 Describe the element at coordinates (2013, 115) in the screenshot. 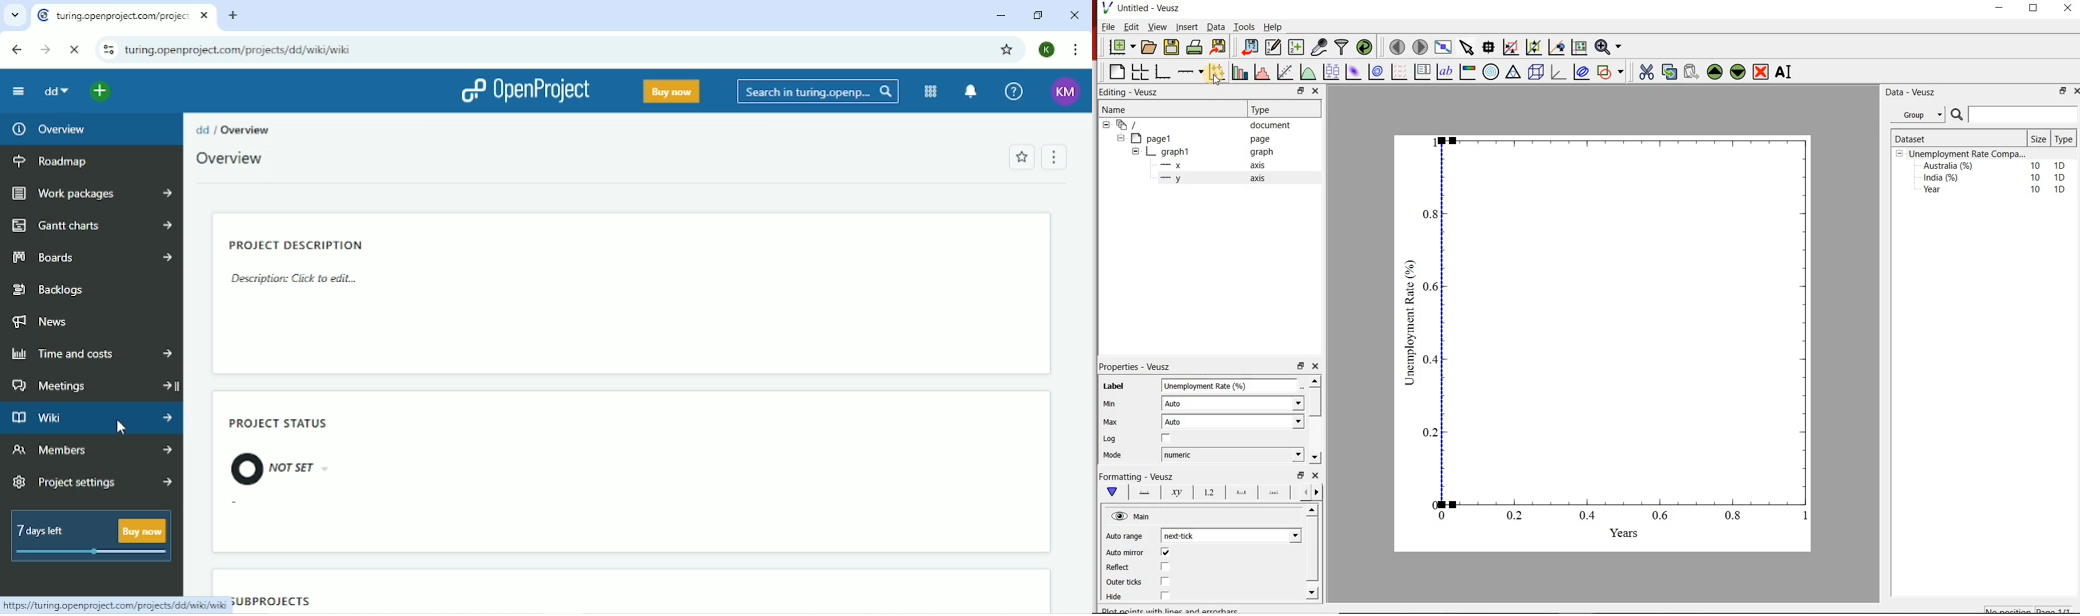

I see `search bar` at that location.